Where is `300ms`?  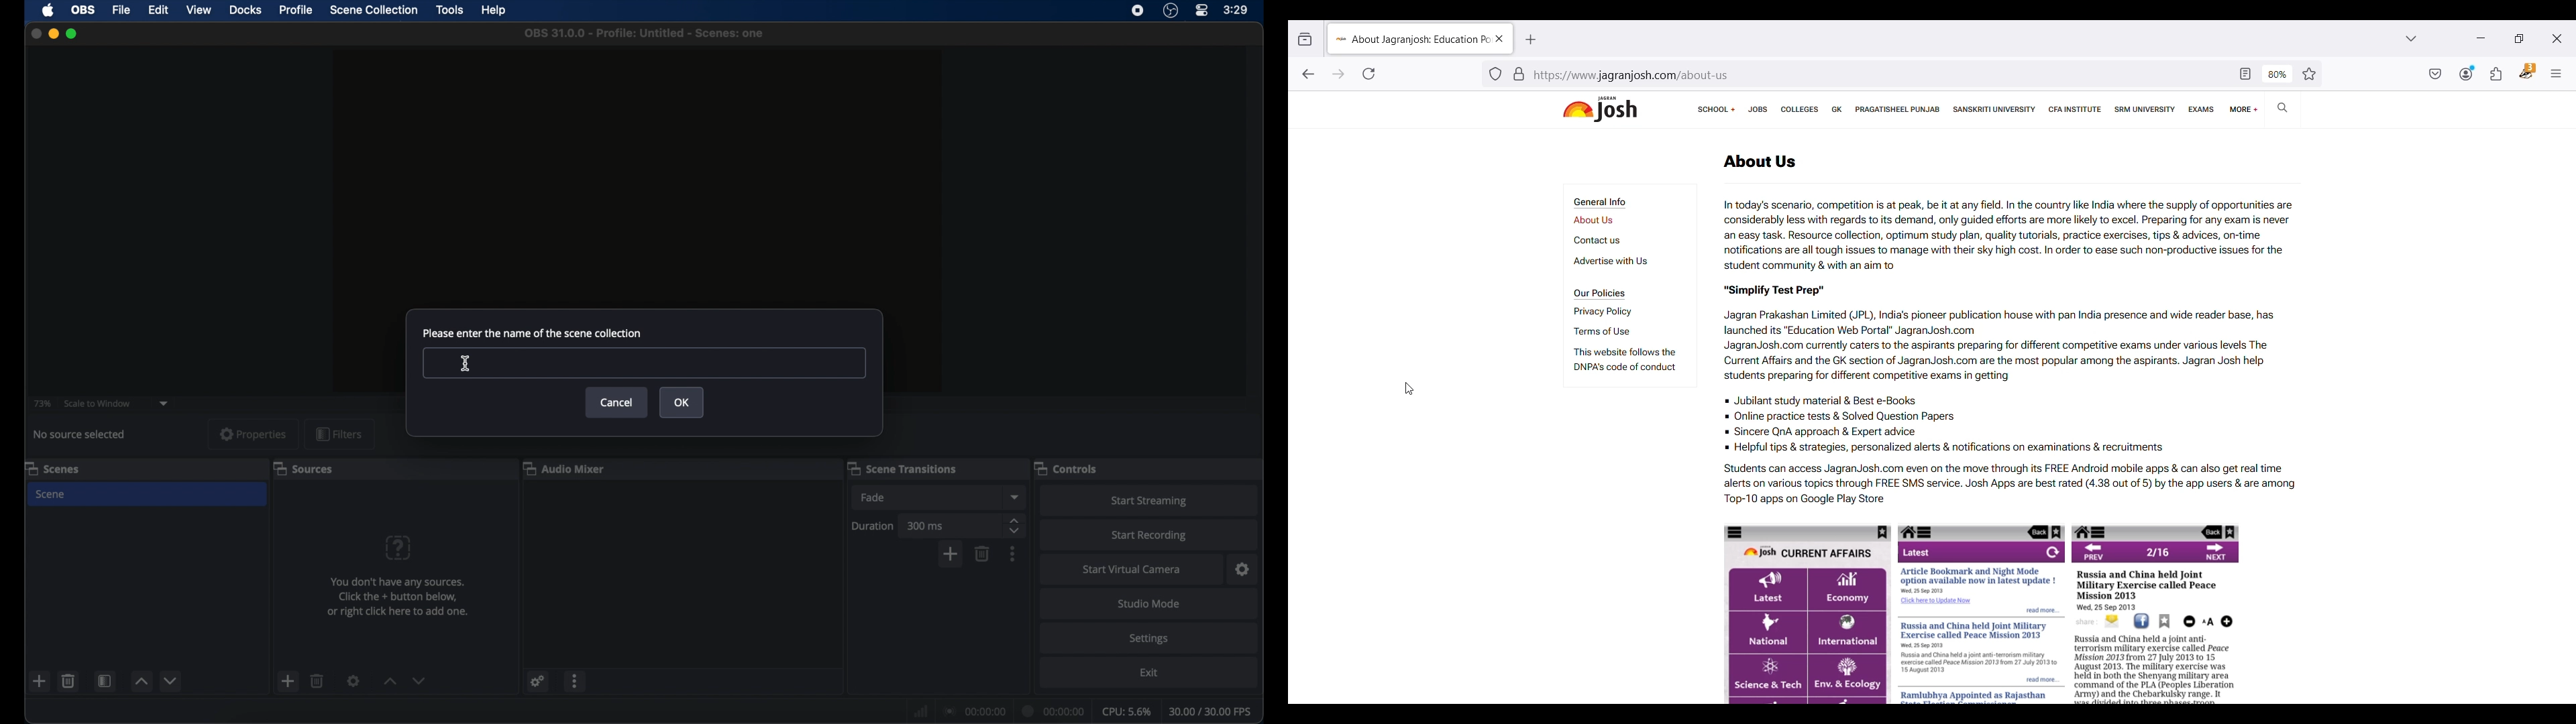
300ms is located at coordinates (926, 526).